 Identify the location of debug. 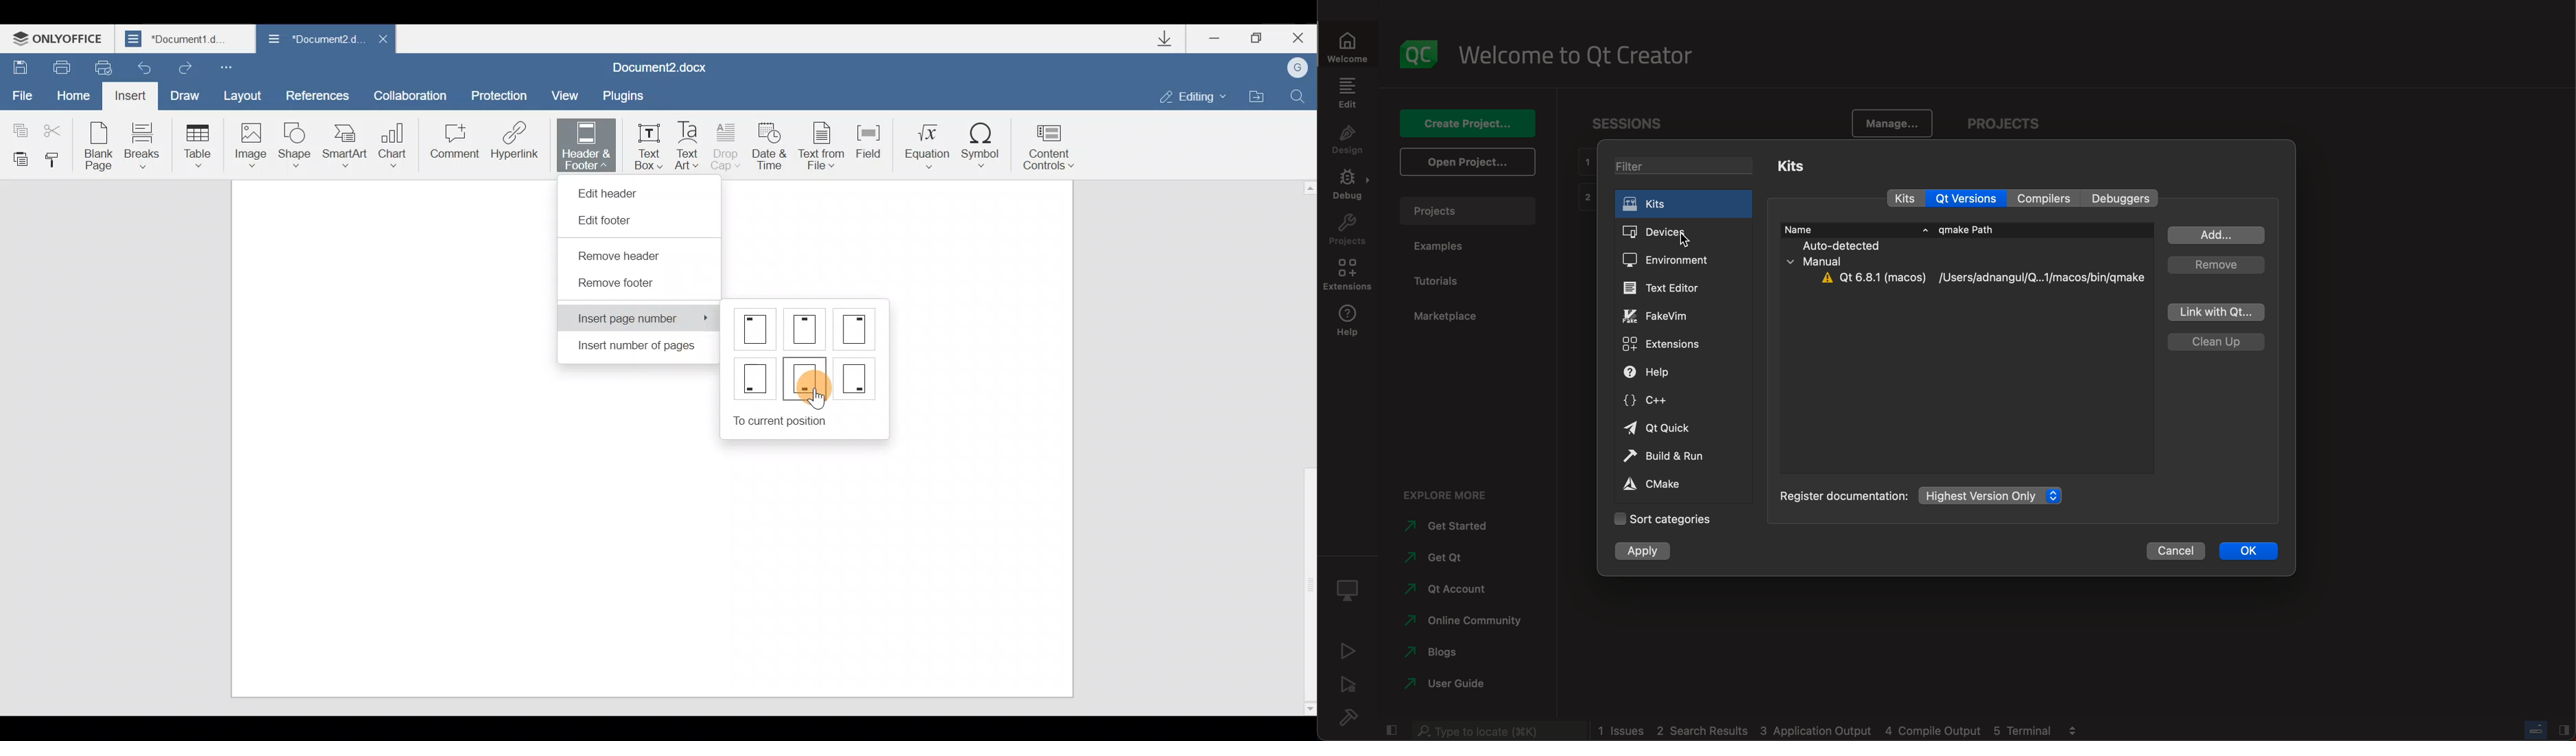
(1346, 687).